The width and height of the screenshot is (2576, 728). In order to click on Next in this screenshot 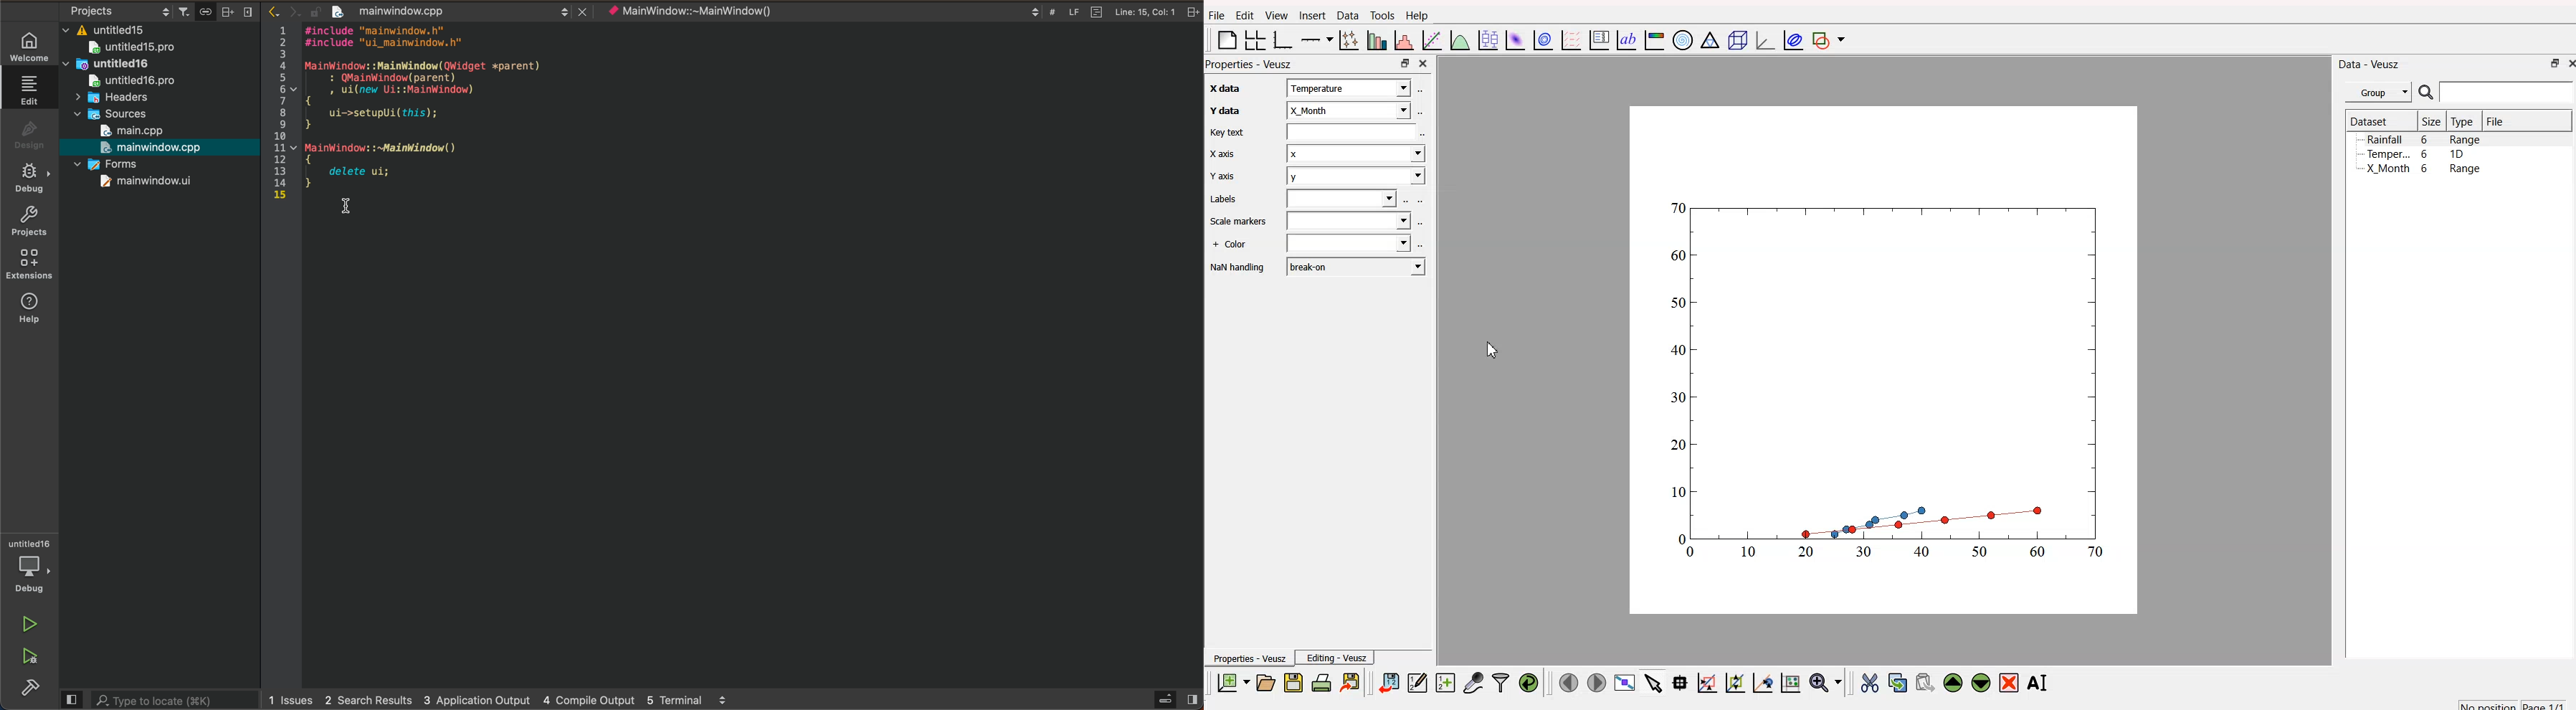, I will do `click(294, 10)`.